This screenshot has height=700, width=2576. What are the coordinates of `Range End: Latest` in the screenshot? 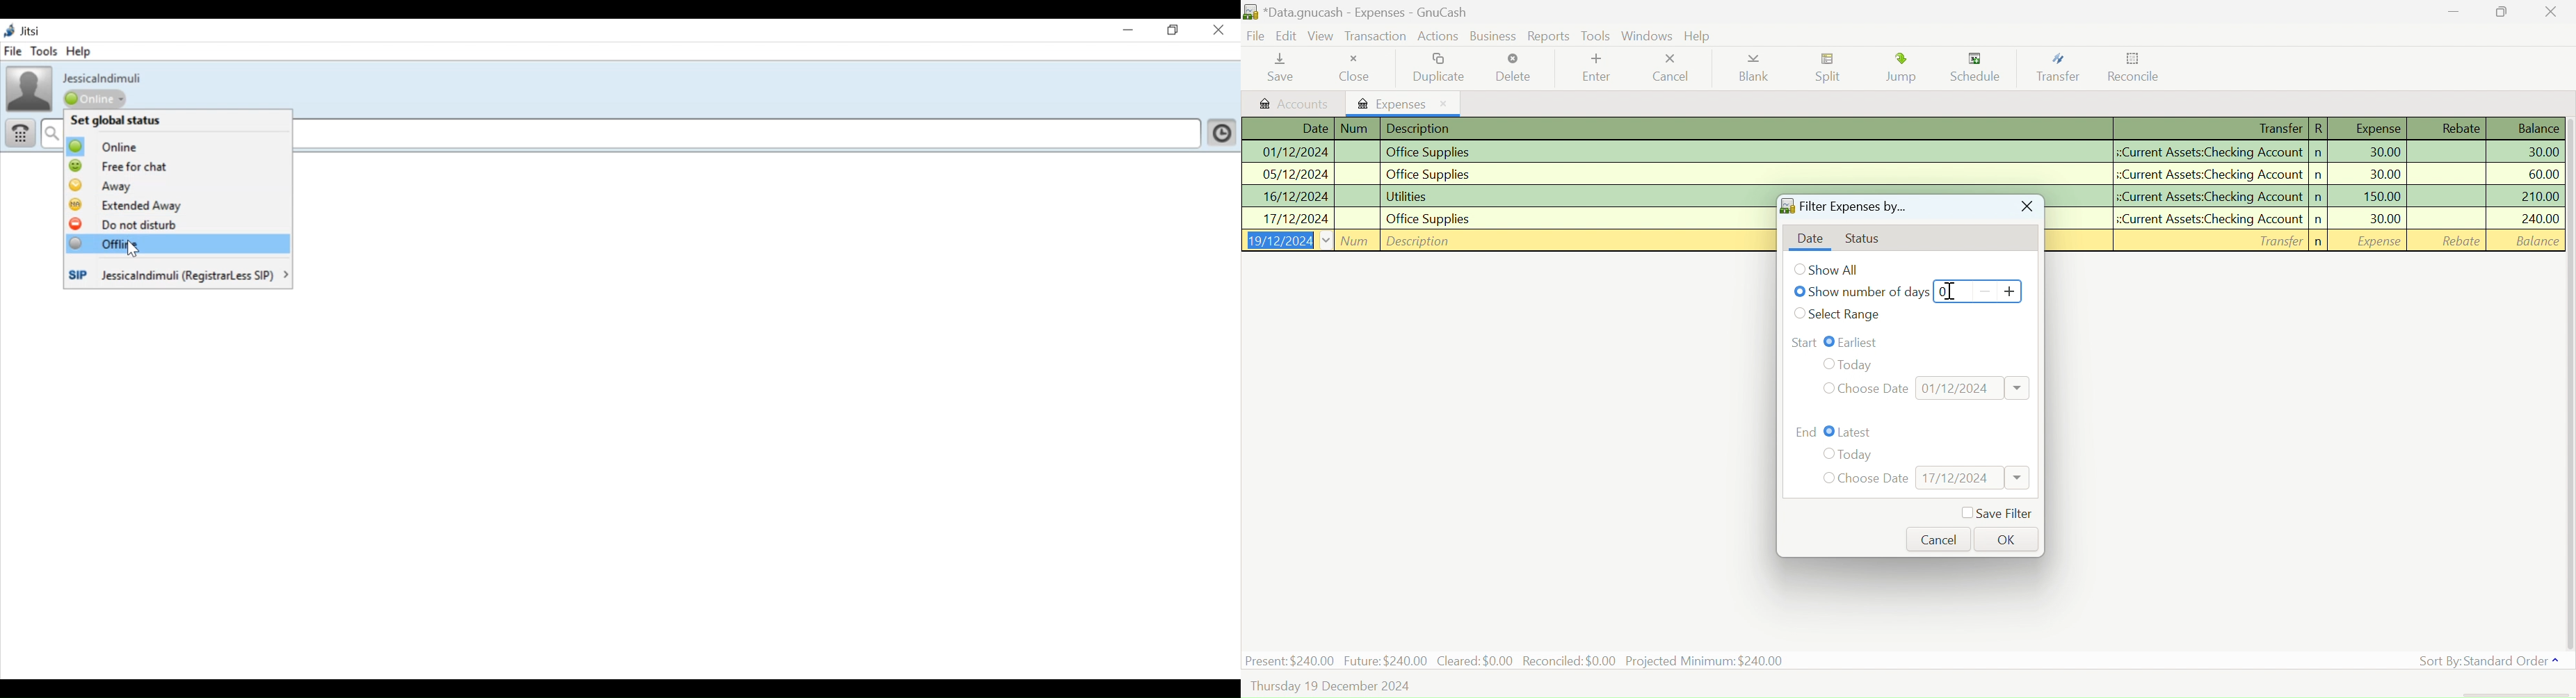 It's located at (1807, 430).